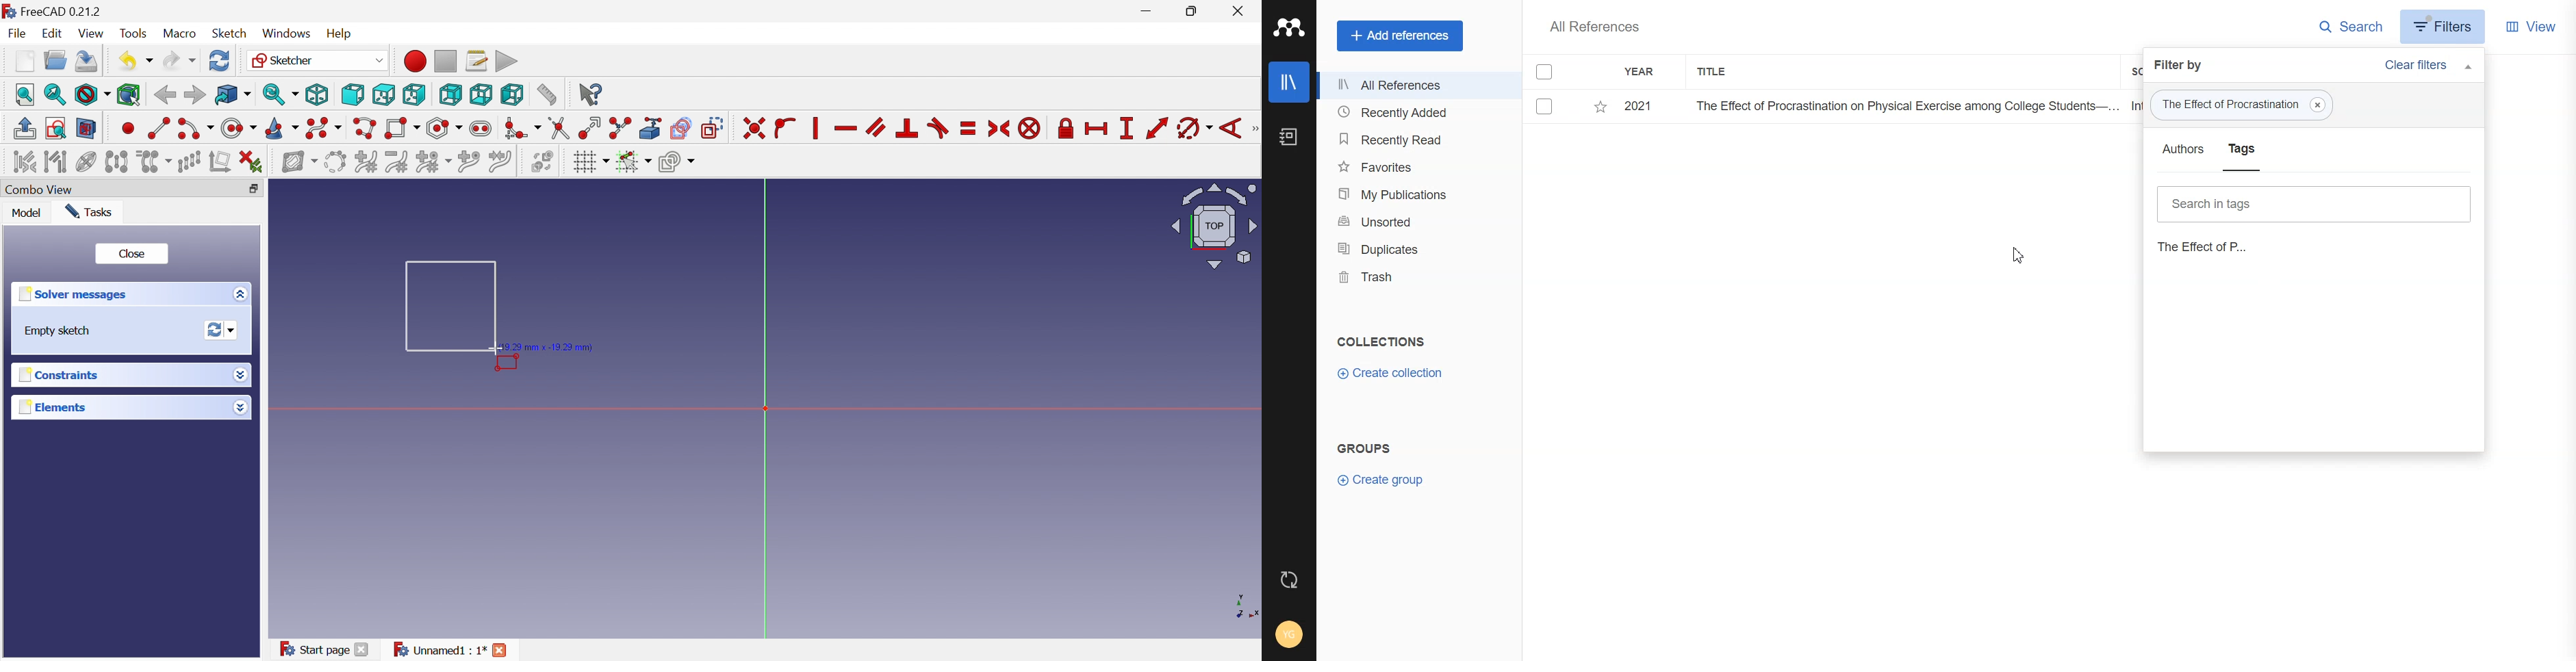 This screenshot has height=672, width=2576. What do you see at coordinates (62, 10) in the screenshot?
I see `Free CAD0.21.2` at bounding box center [62, 10].